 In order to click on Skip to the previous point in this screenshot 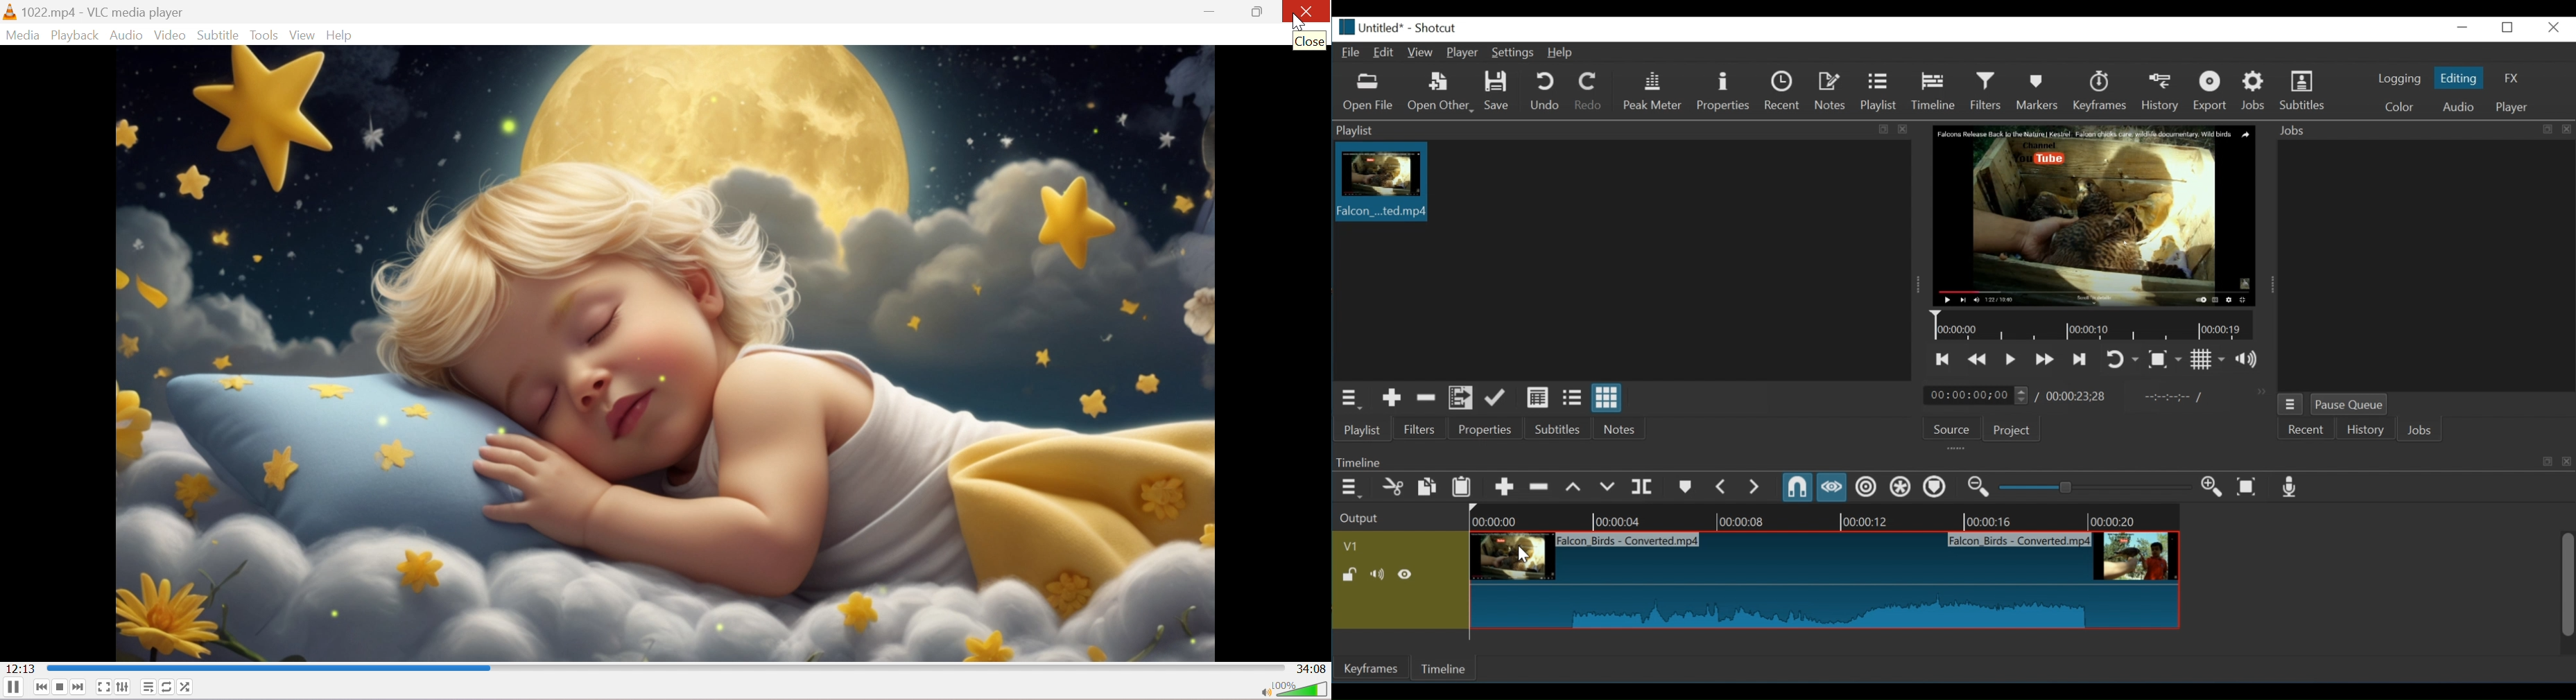, I will do `click(1943, 360)`.